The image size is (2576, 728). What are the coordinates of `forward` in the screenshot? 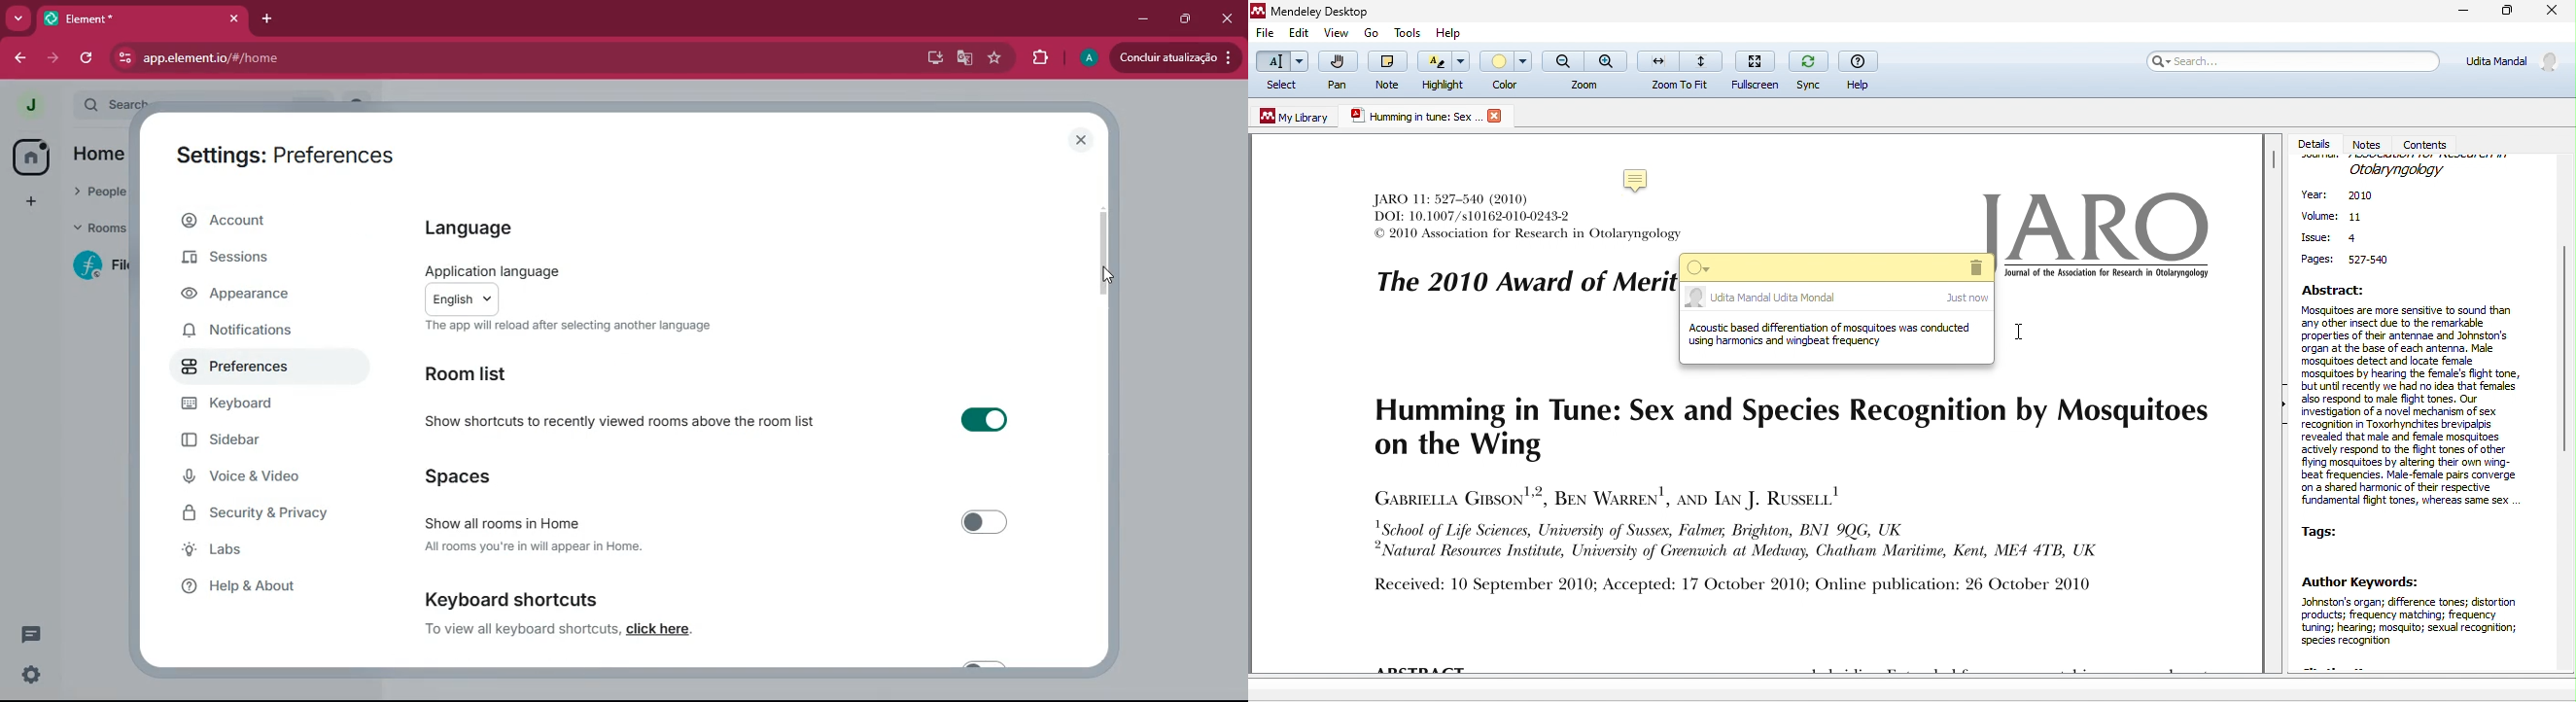 It's located at (53, 58).